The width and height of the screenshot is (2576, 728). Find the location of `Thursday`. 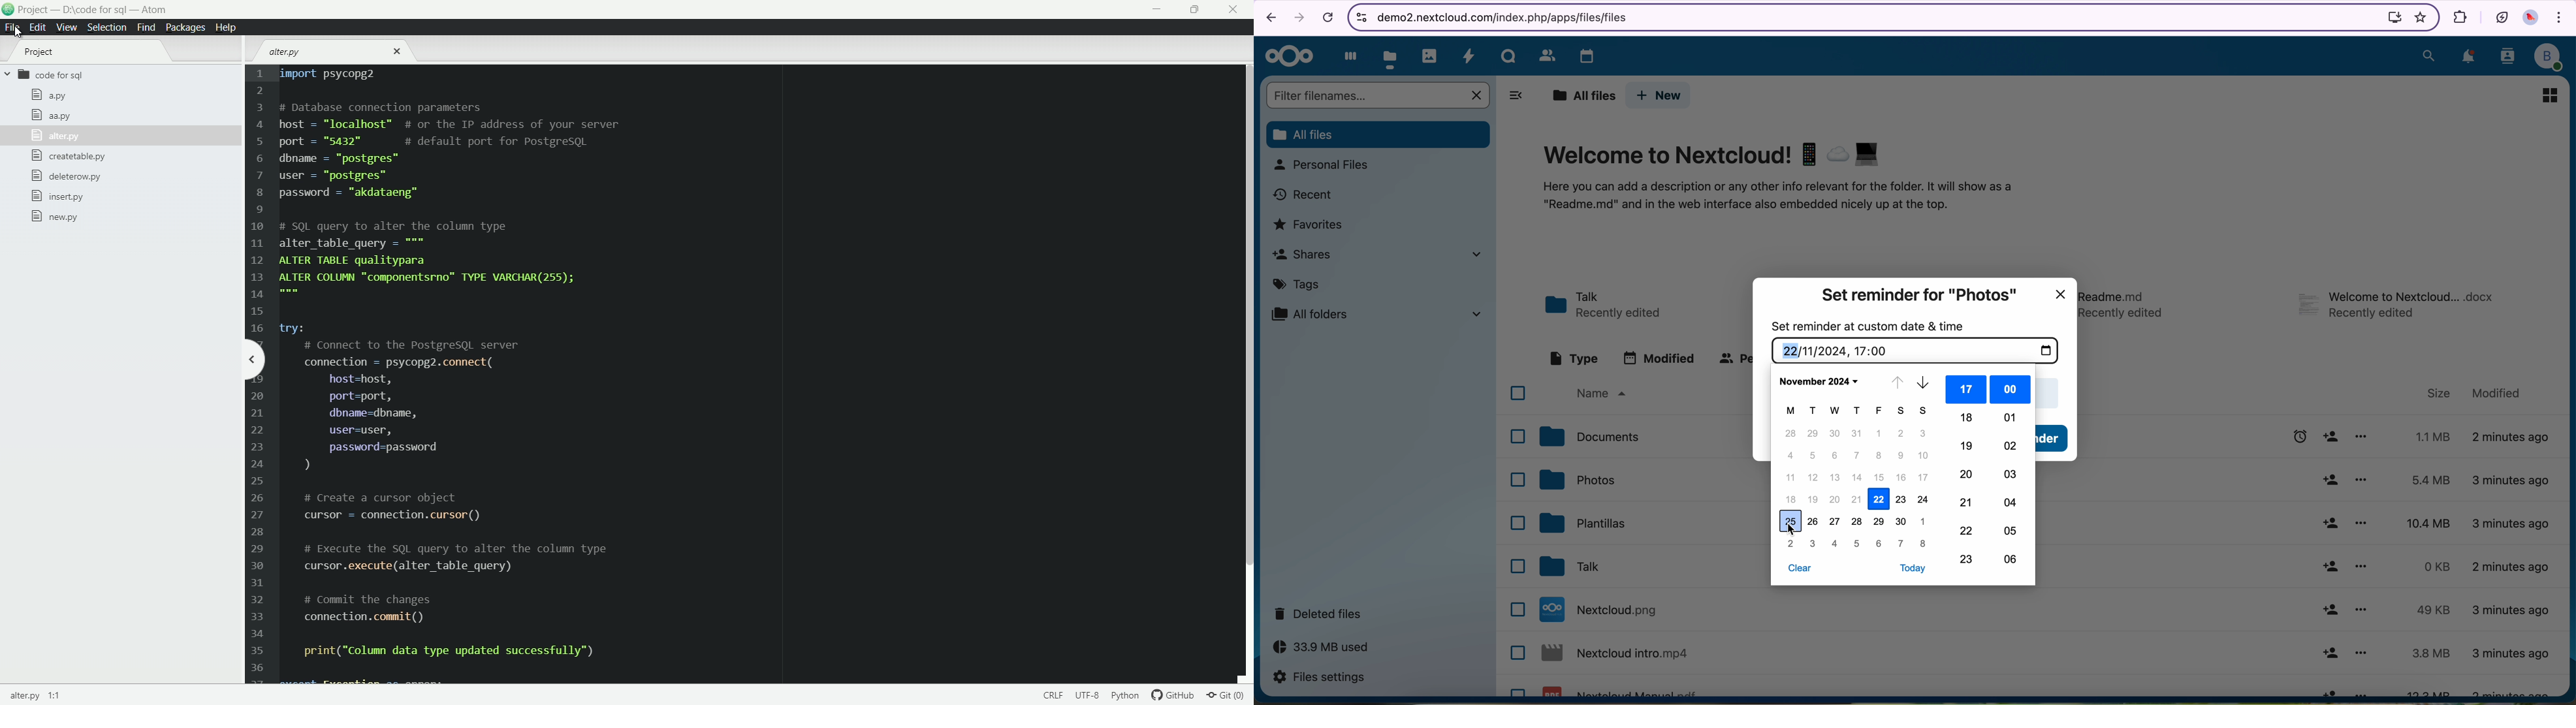

Thursday is located at coordinates (1858, 410).